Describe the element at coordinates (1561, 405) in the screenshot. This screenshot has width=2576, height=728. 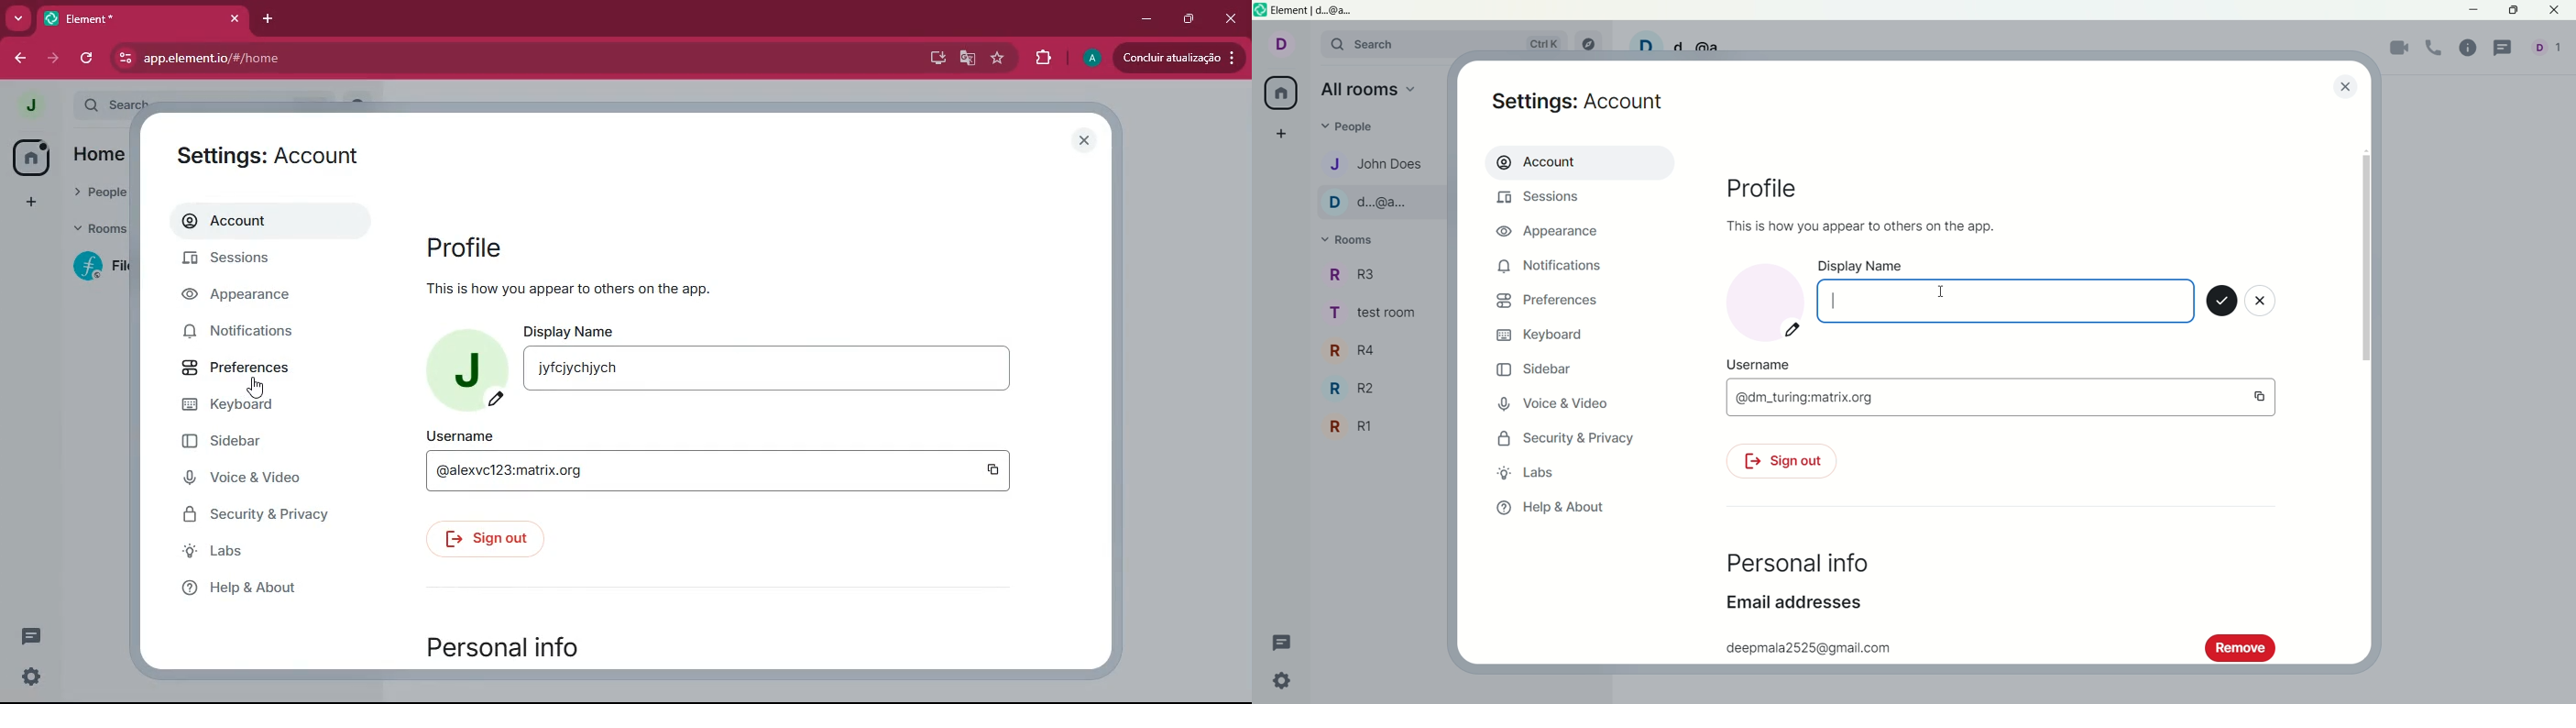
I see `voice and video` at that location.